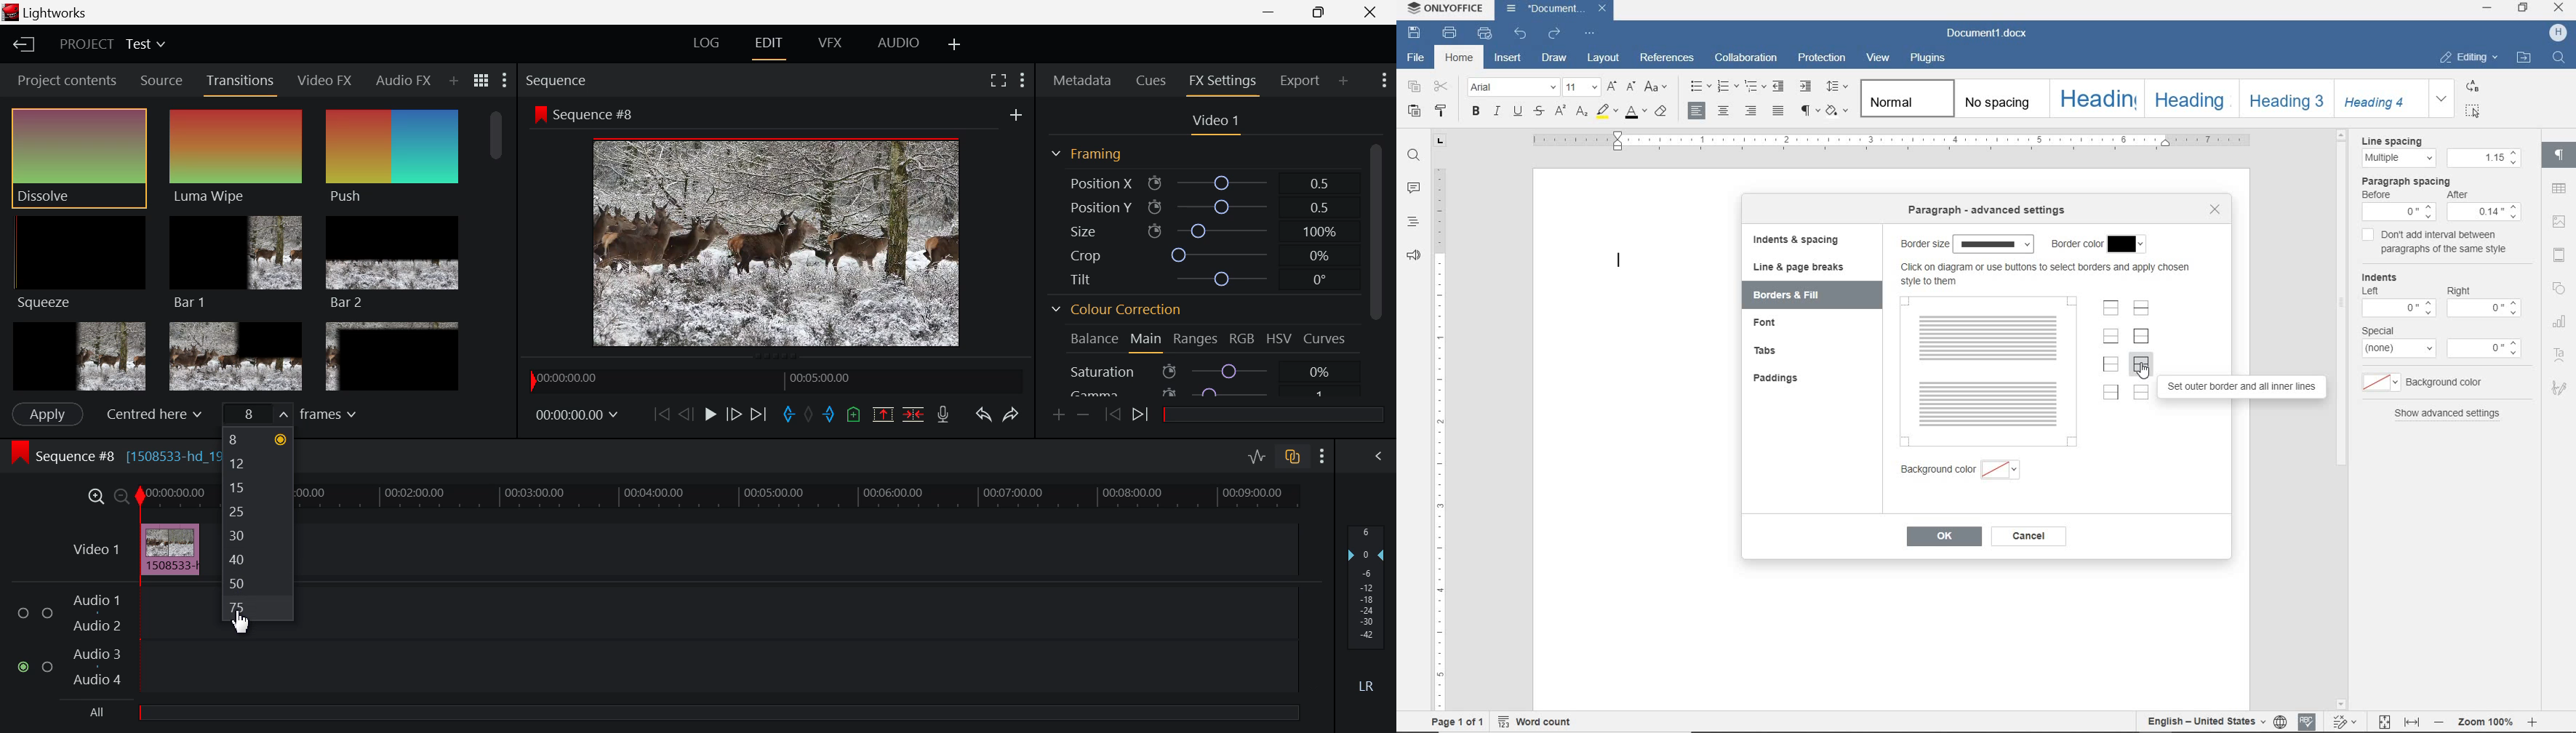  Describe the element at coordinates (759, 414) in the screenshot. I see `To End` at that location.